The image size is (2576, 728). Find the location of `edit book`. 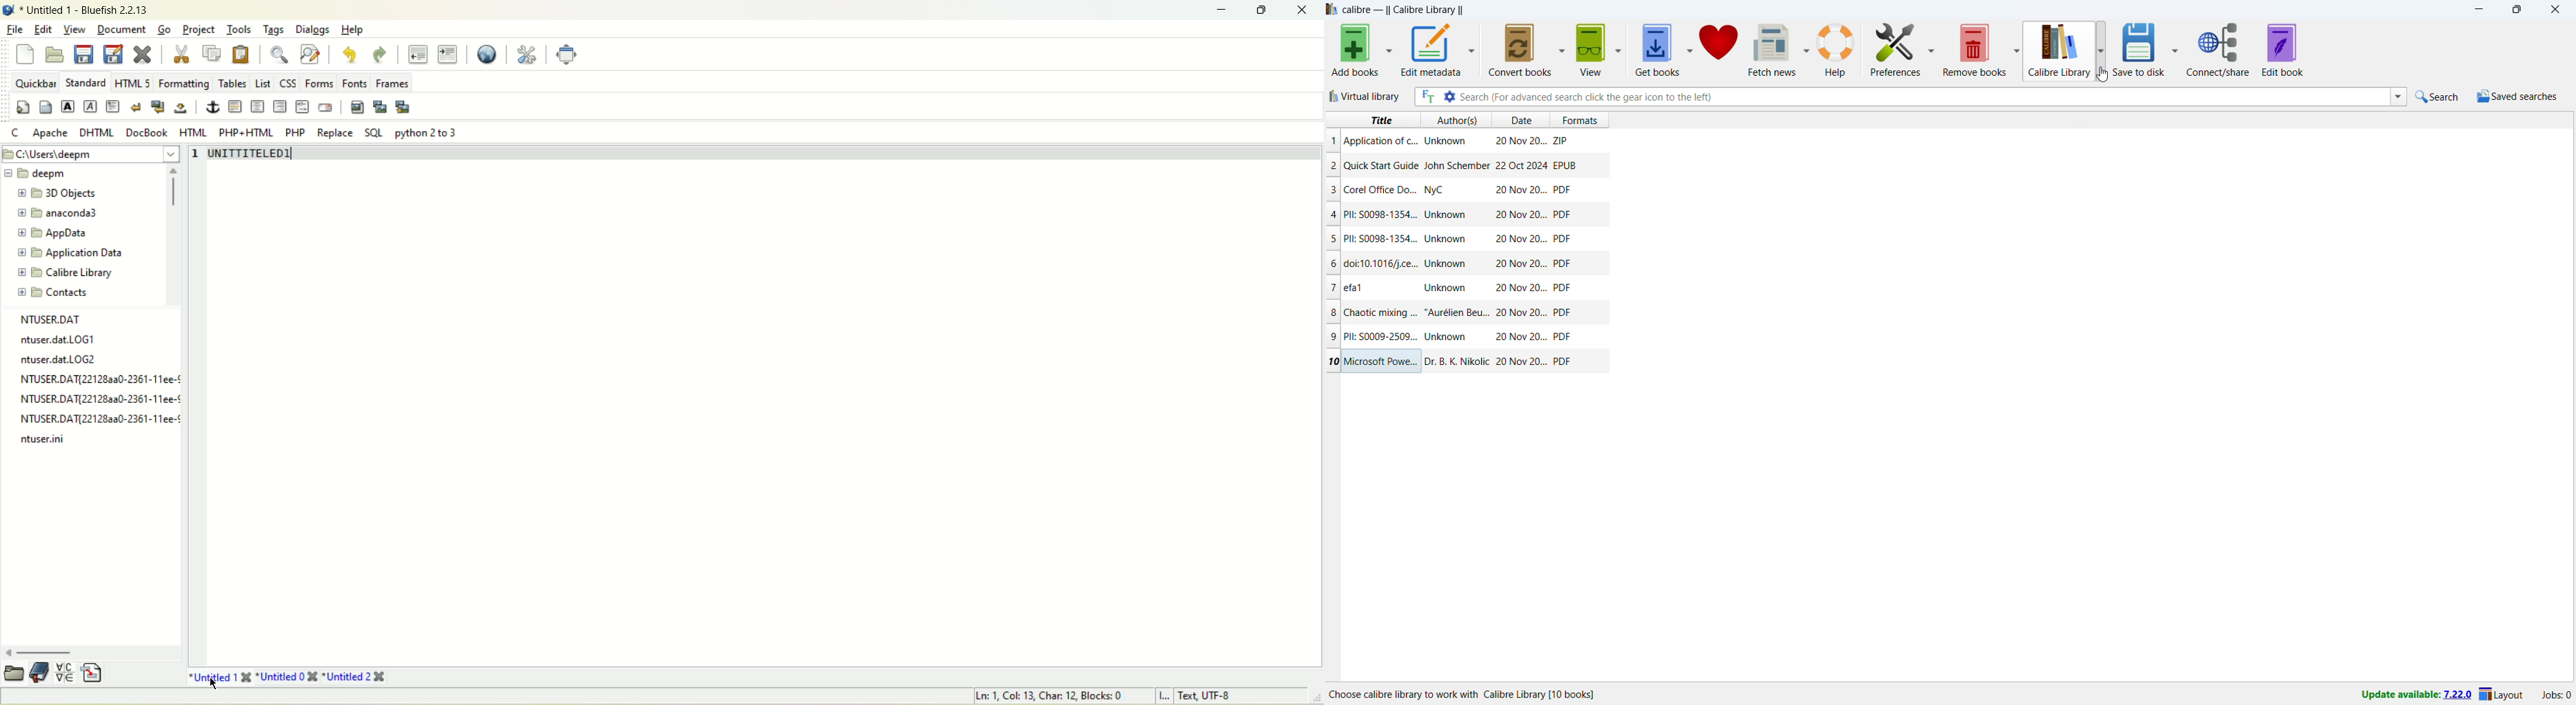

edit book is located at coordinates (2284, 50).